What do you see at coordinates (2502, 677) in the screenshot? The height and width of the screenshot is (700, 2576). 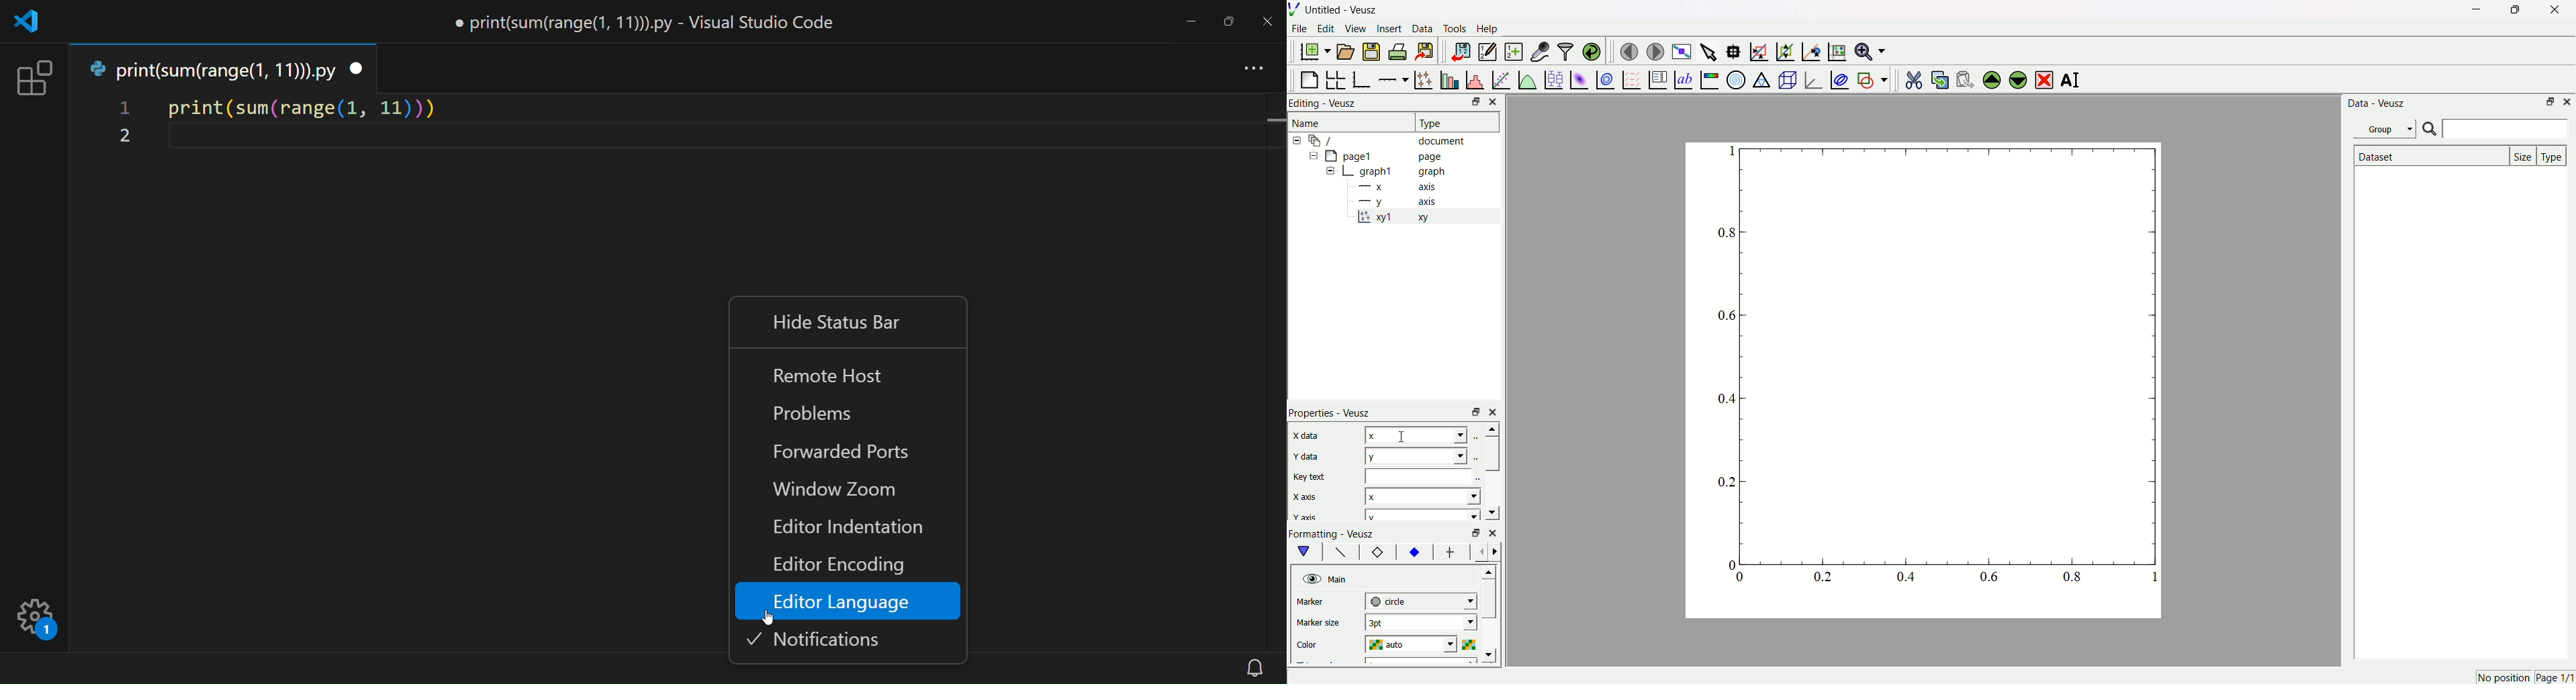 I see `no position` at bounding box center [2502, 677].